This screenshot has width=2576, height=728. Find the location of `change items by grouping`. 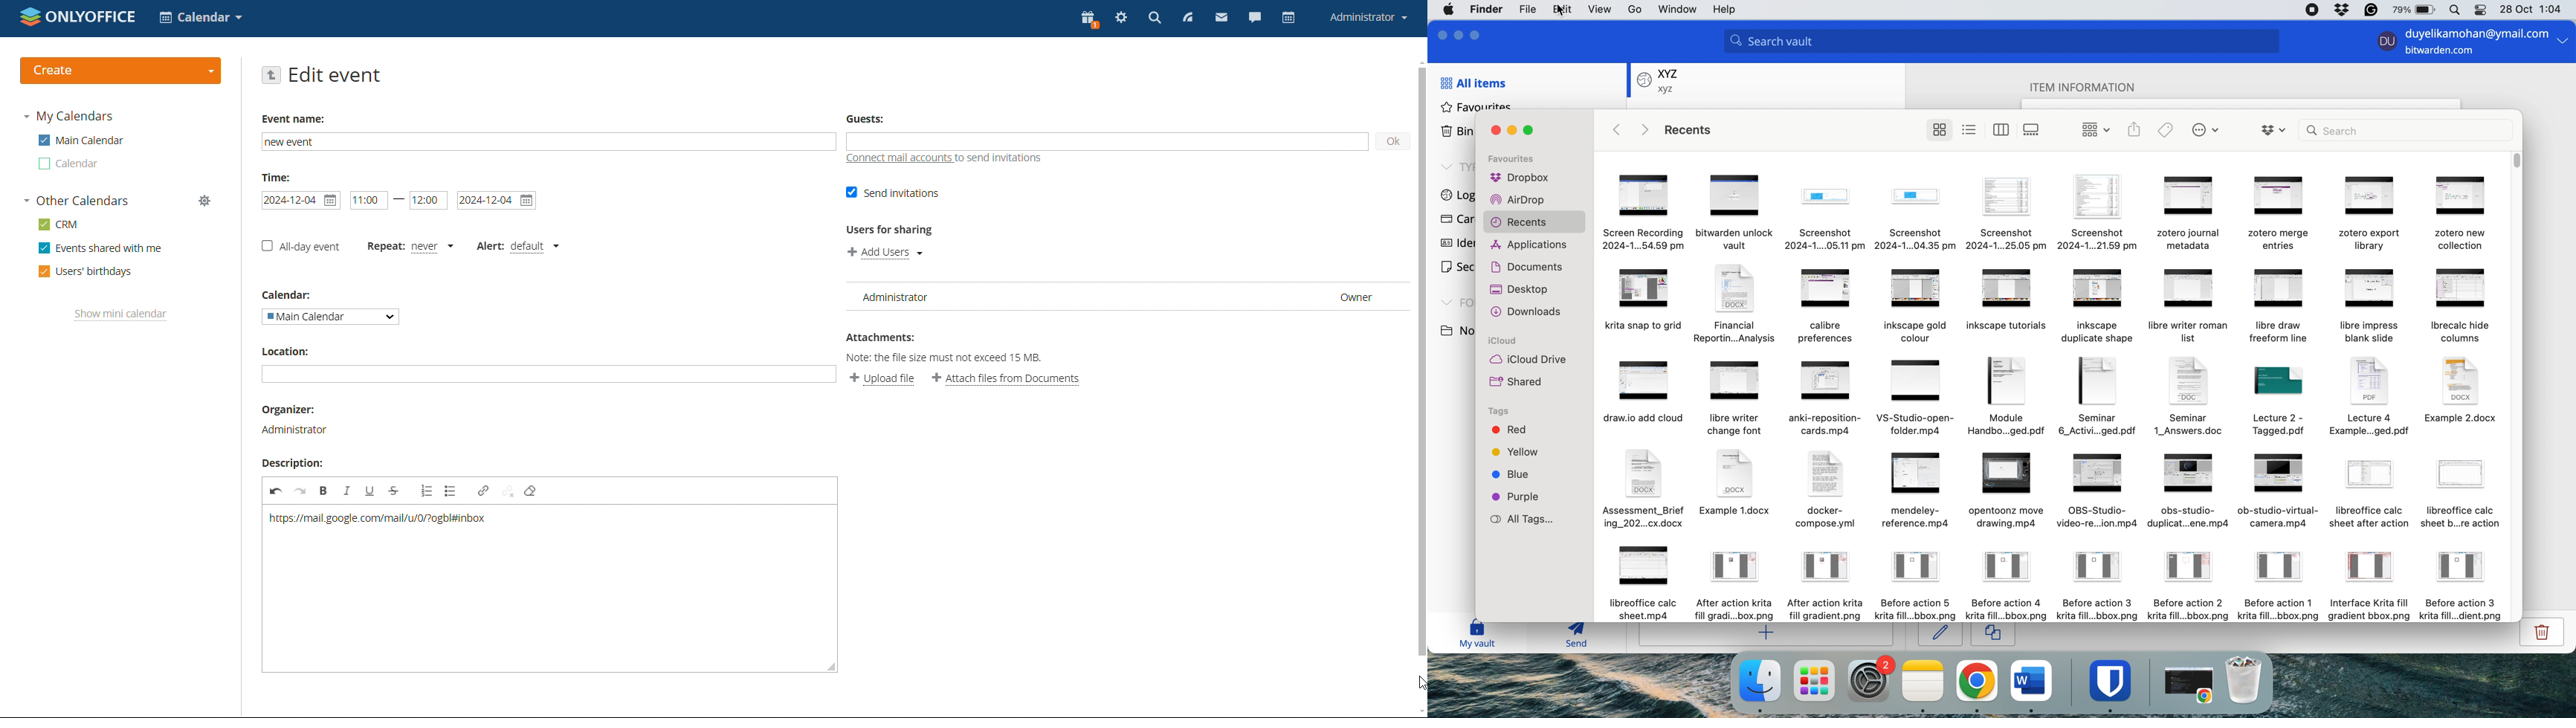

change items by grouping is located at coordinates (2091, 129).